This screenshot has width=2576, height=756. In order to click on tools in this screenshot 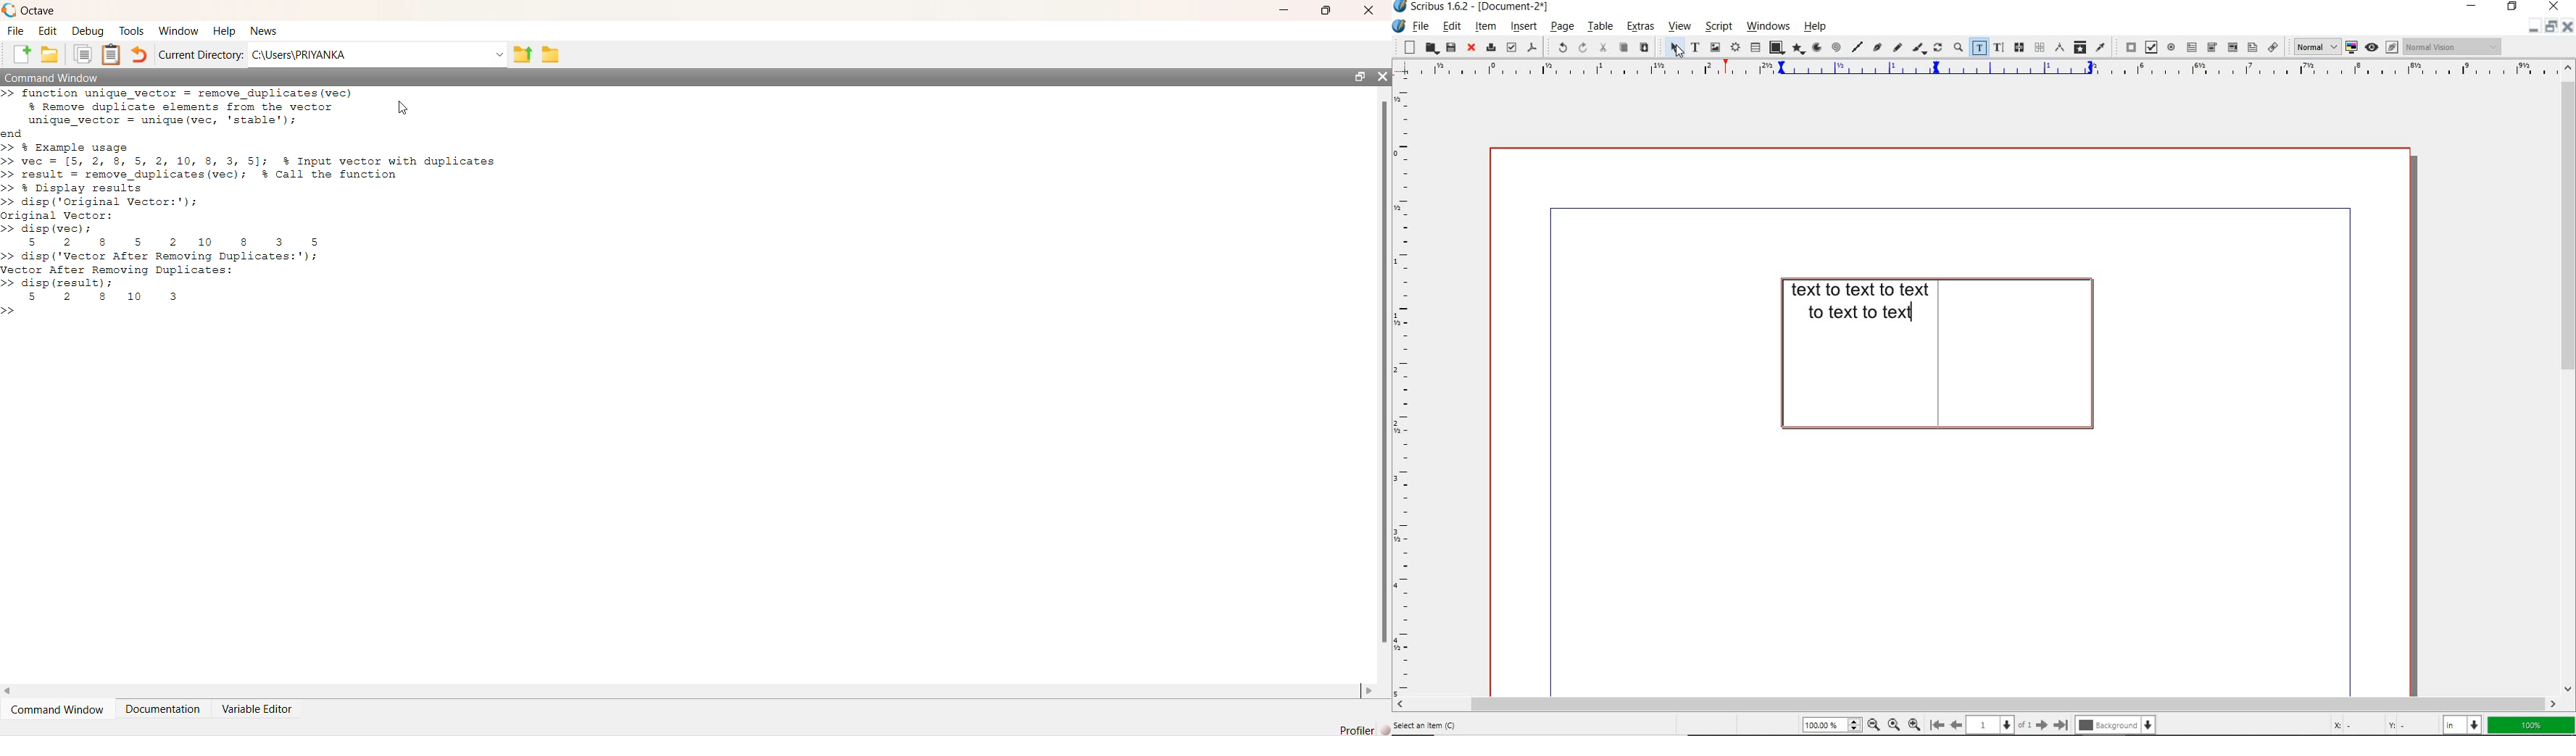, I will do `click(133, 31)`.